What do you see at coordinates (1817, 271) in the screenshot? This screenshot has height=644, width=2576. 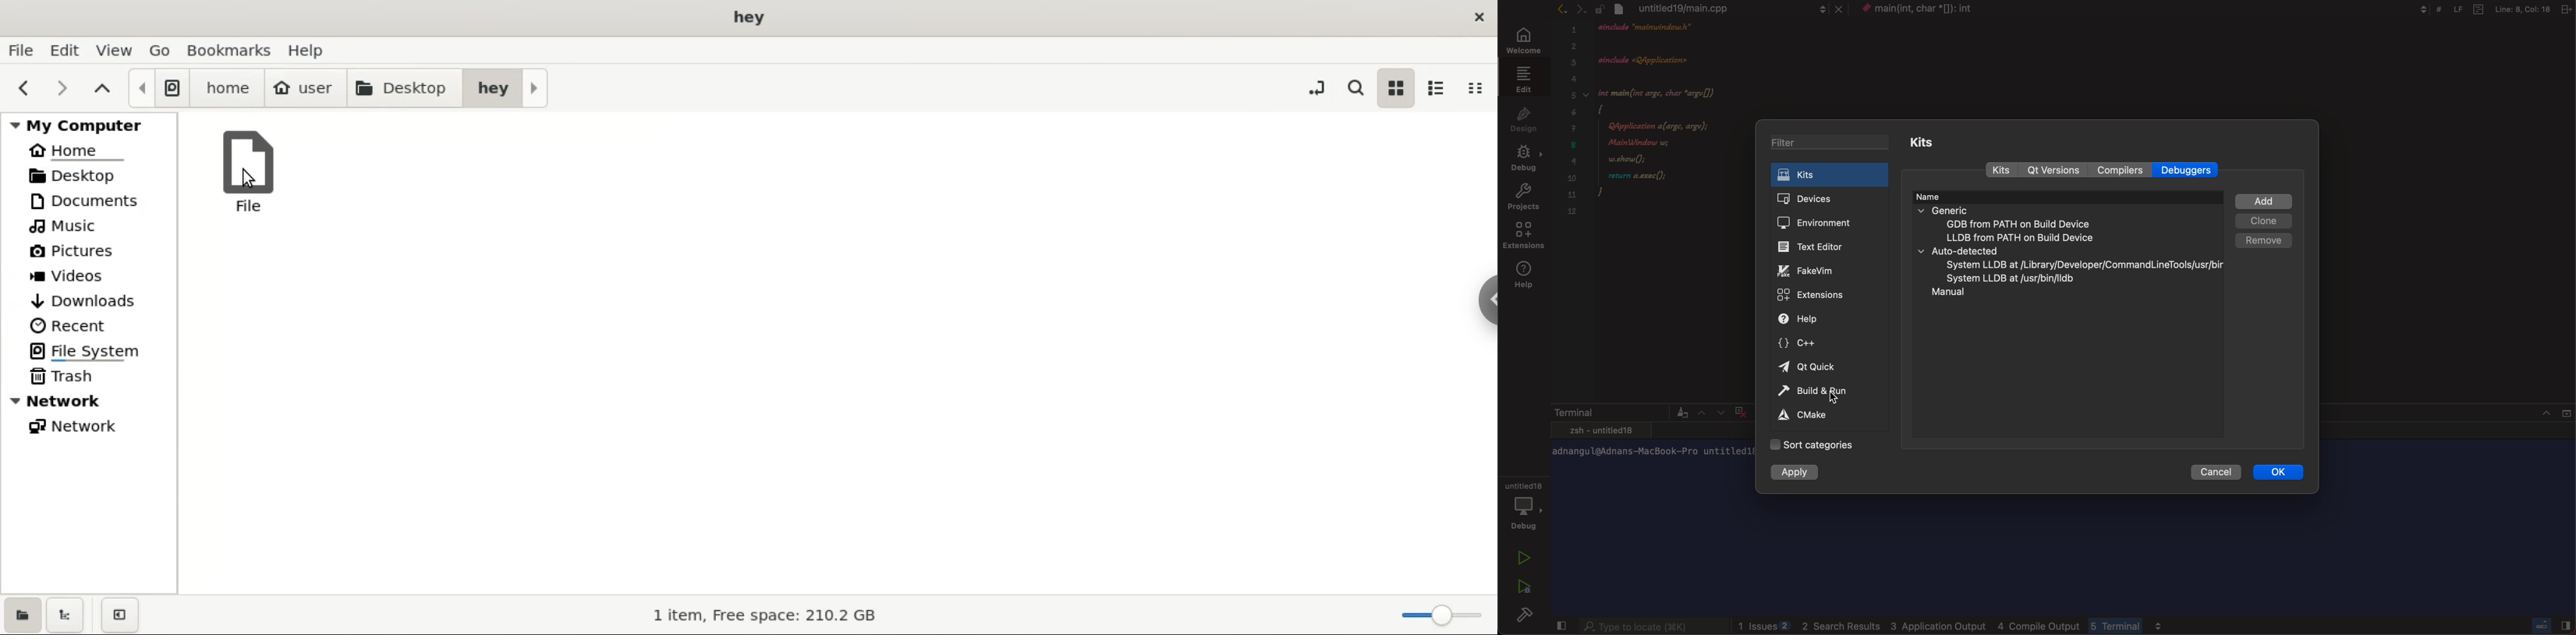 I see `fake vim` at bounding box center [1817, 271].